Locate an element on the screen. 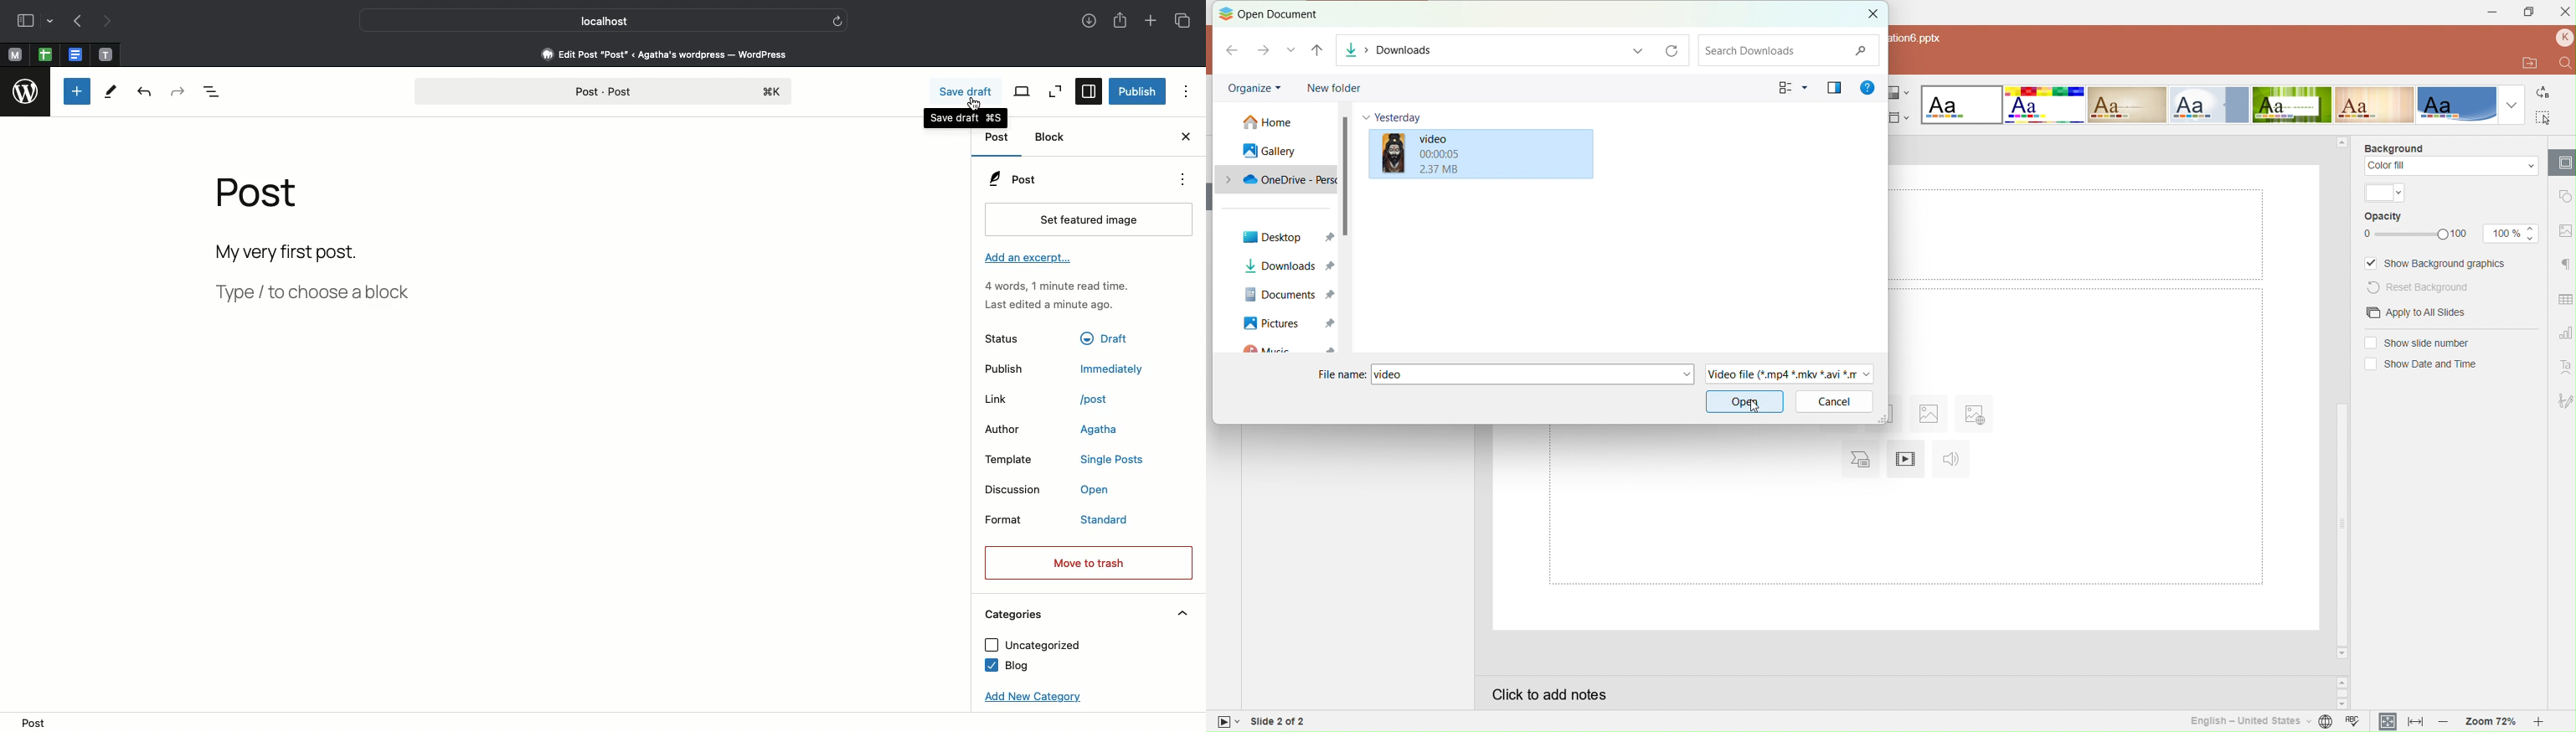 The image size is (2576, 756). Link is located at coordinates (1012, 400).